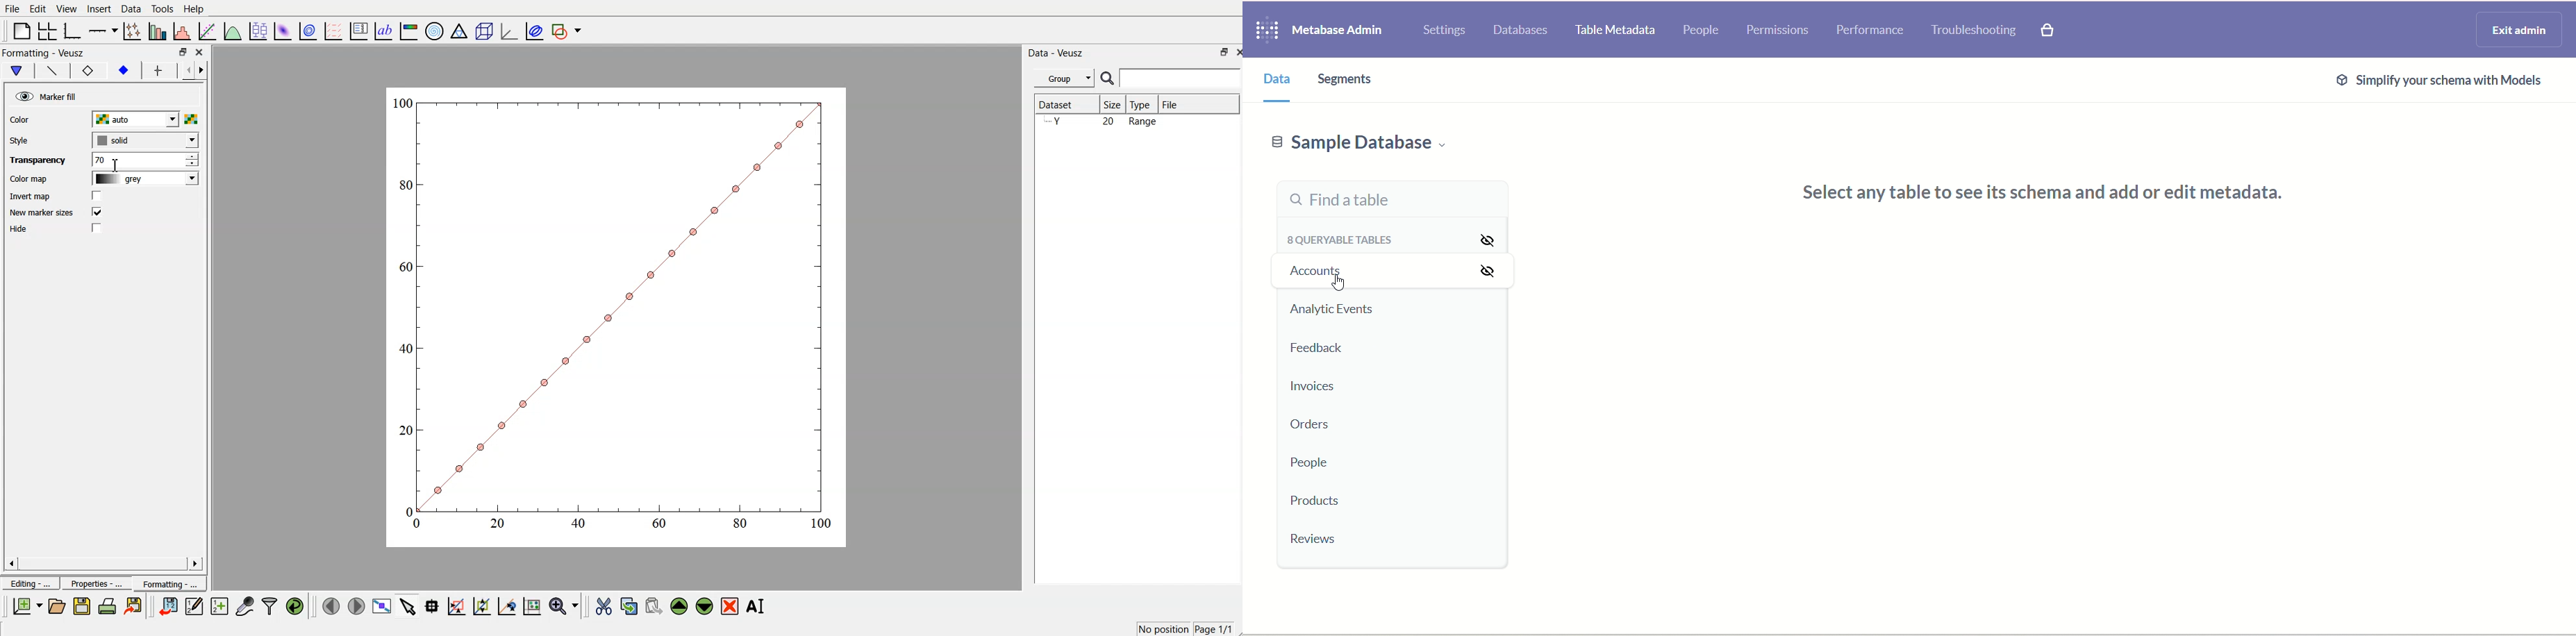 The width and height of the screenshot is (2576, 644). What do you see at coordinates (271, 605) in the screenshot?
I see `Filter data` at bounding box center [271, 605].